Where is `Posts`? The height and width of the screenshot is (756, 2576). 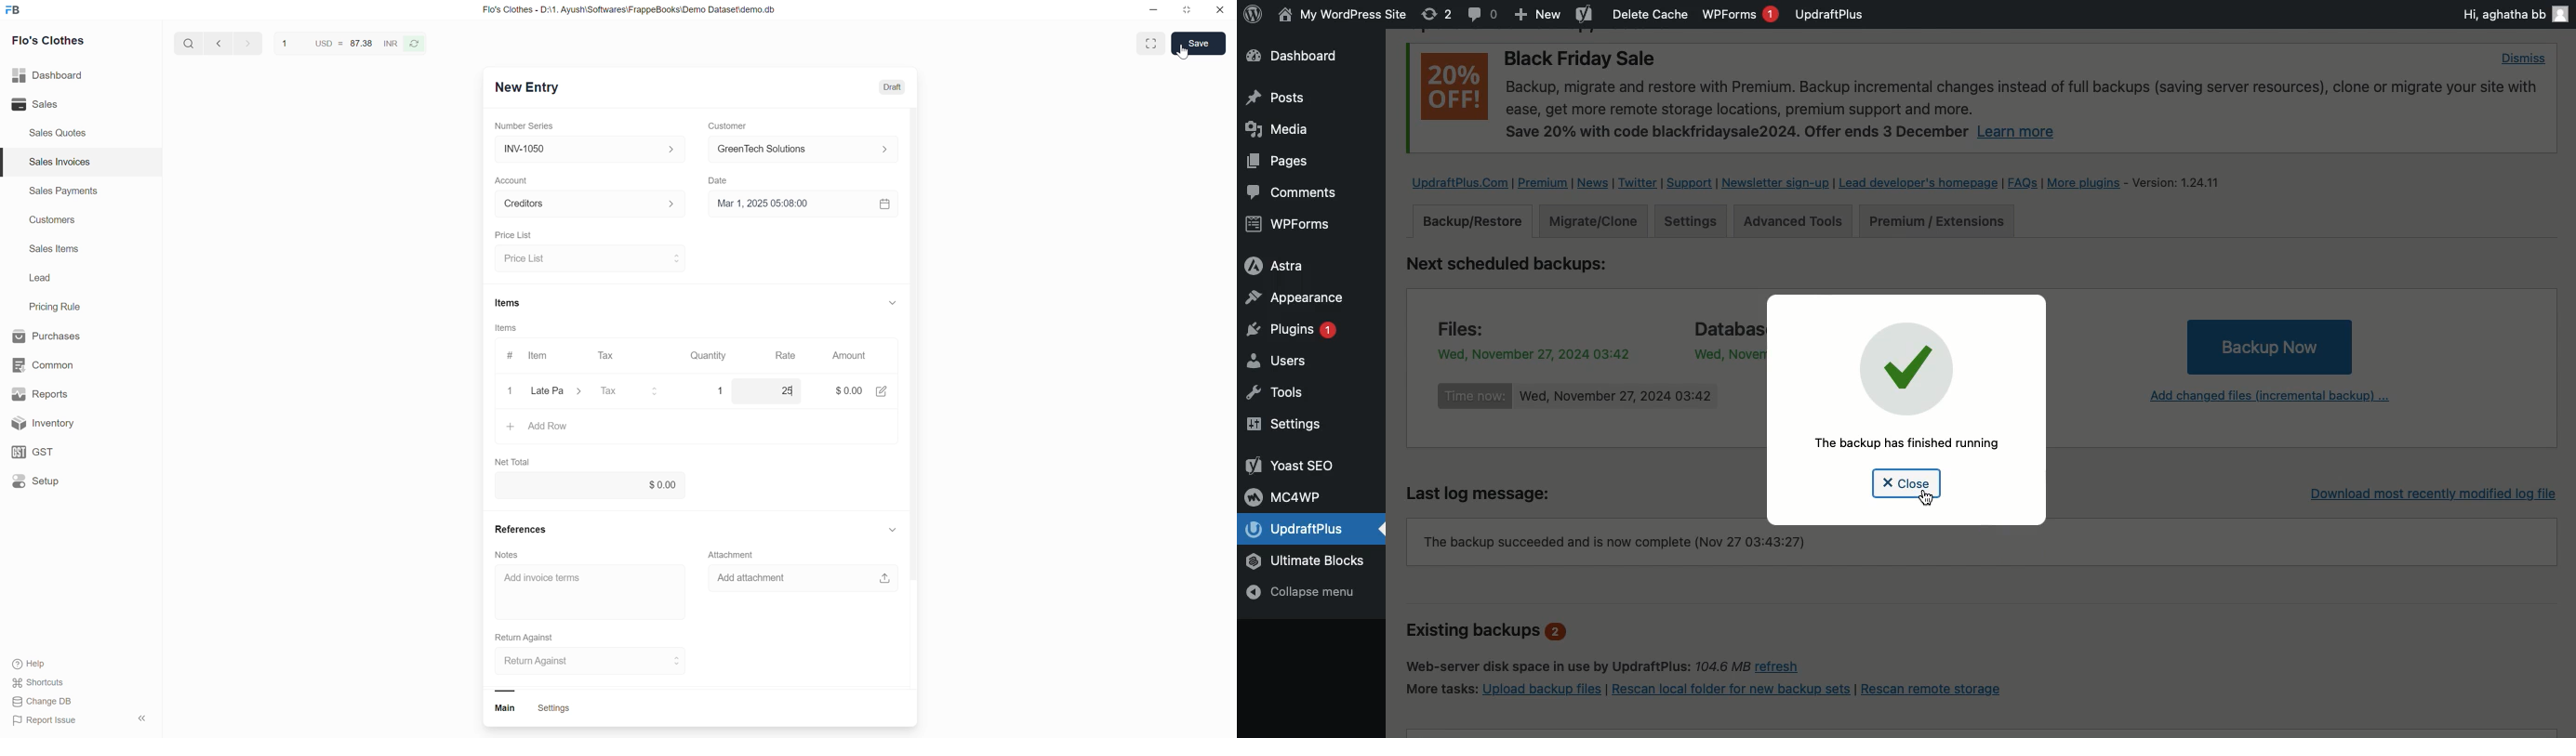 Posts is located at coordinates (1274, 98).